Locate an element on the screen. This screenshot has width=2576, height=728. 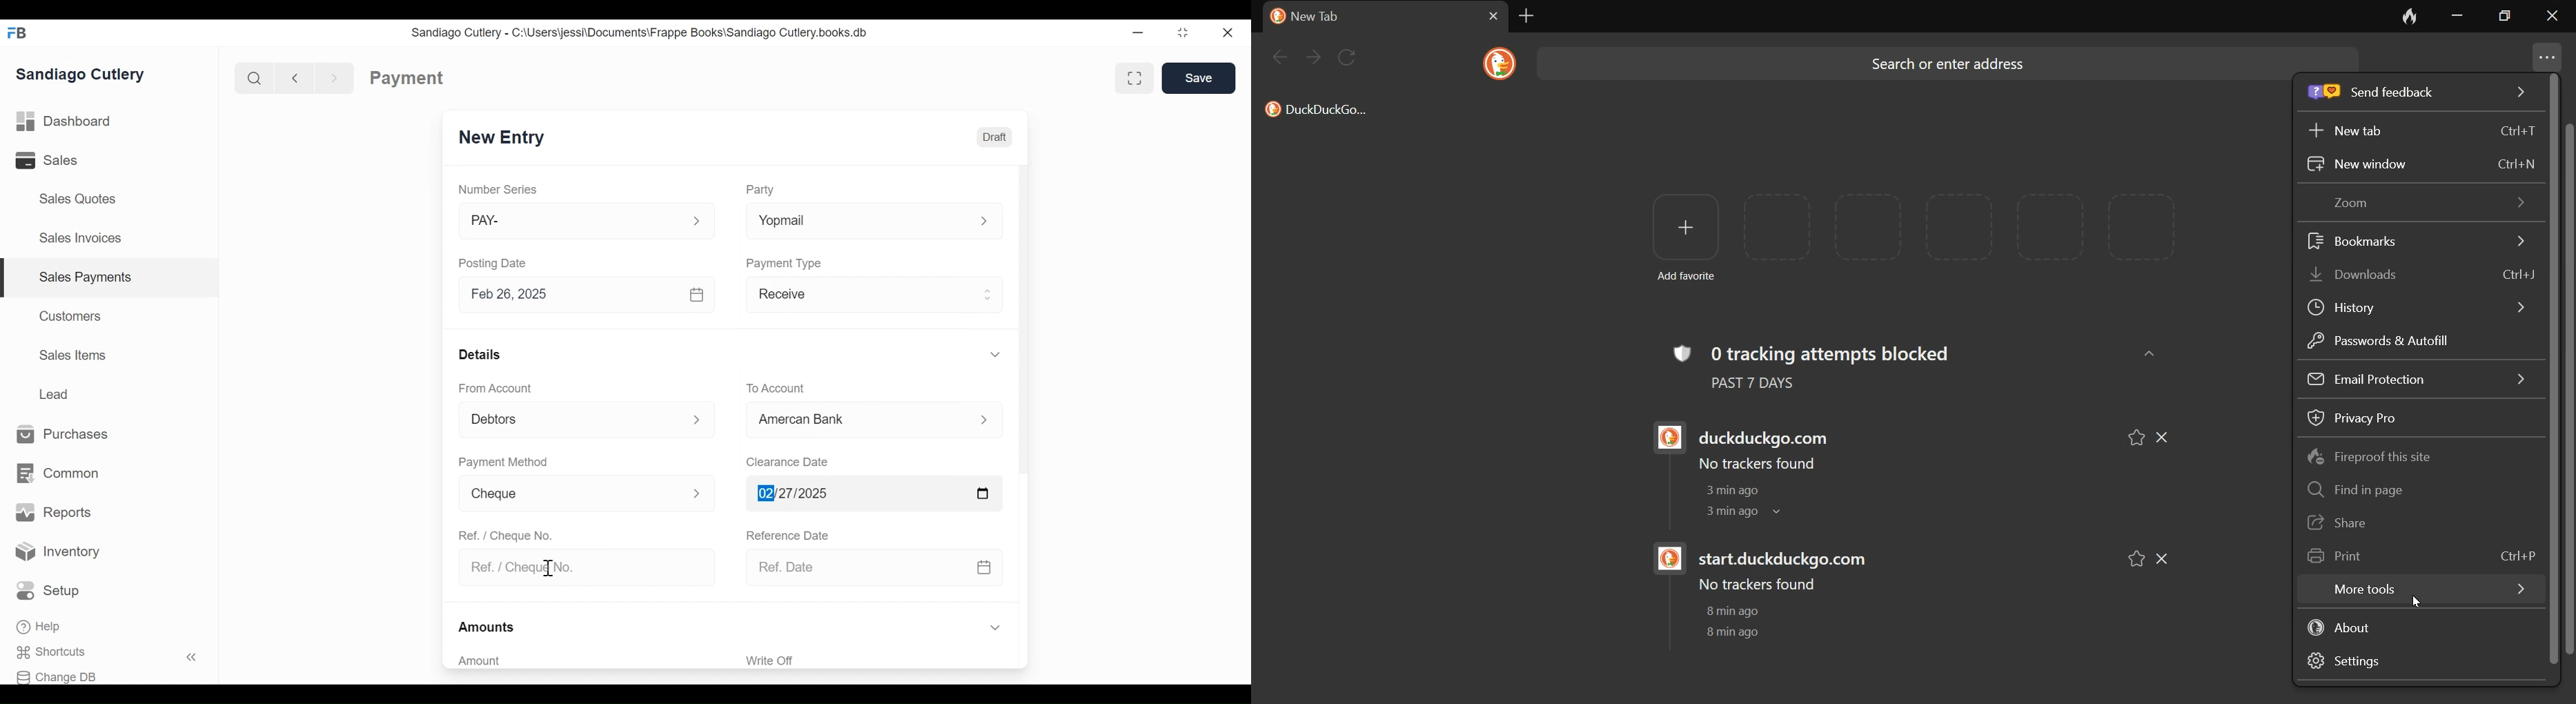
duckduck go is located at coordinates (1275, 16).